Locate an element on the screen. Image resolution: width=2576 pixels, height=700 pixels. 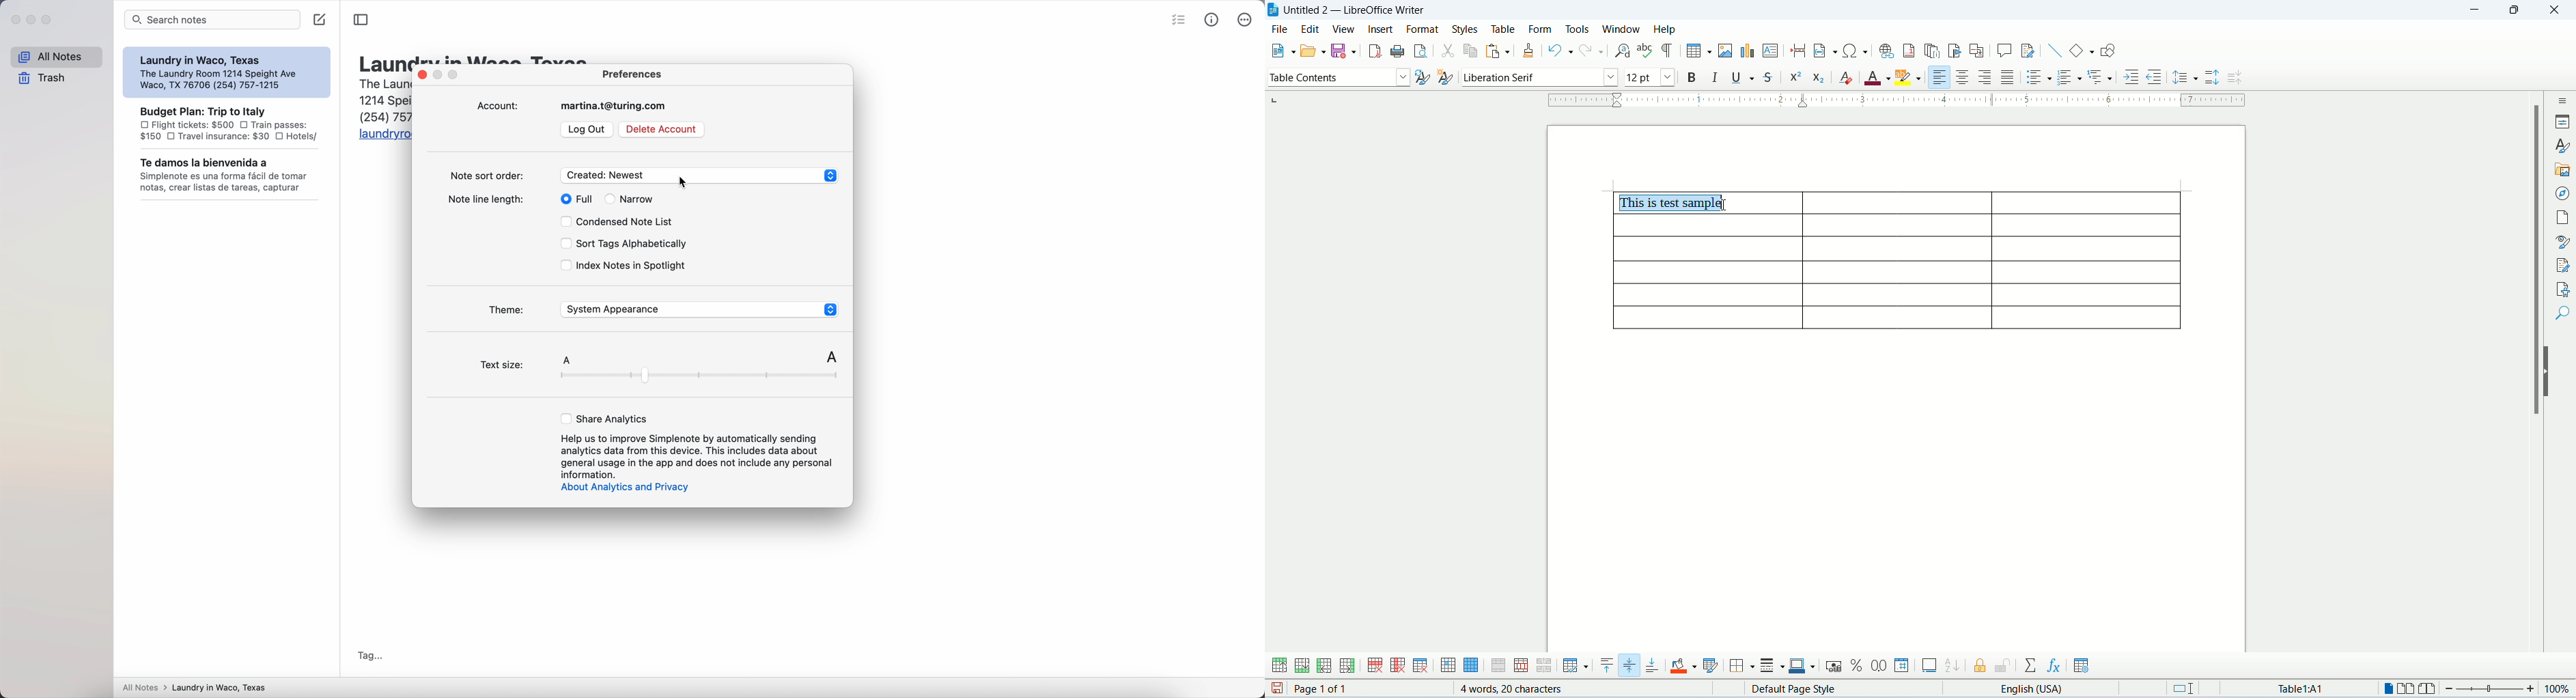
new is located at coordinates (1281, 49).